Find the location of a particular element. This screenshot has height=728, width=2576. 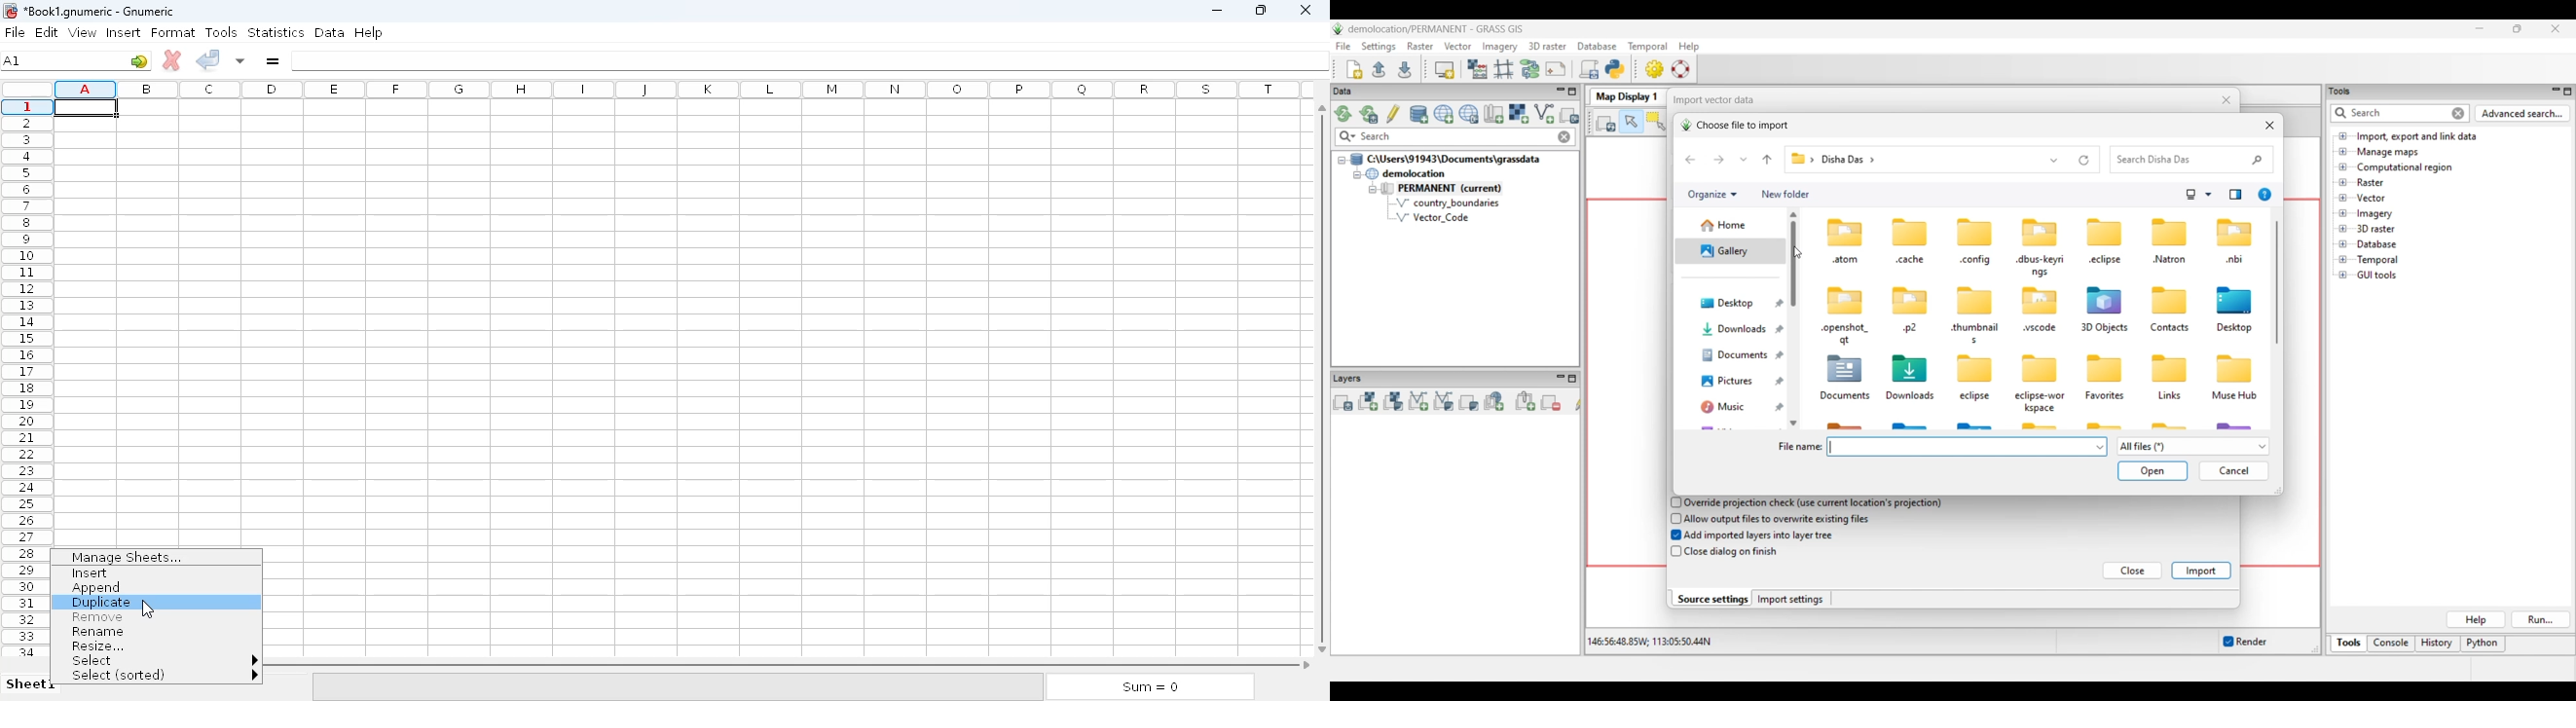

sheet1 is located at coordinates (31, 683).